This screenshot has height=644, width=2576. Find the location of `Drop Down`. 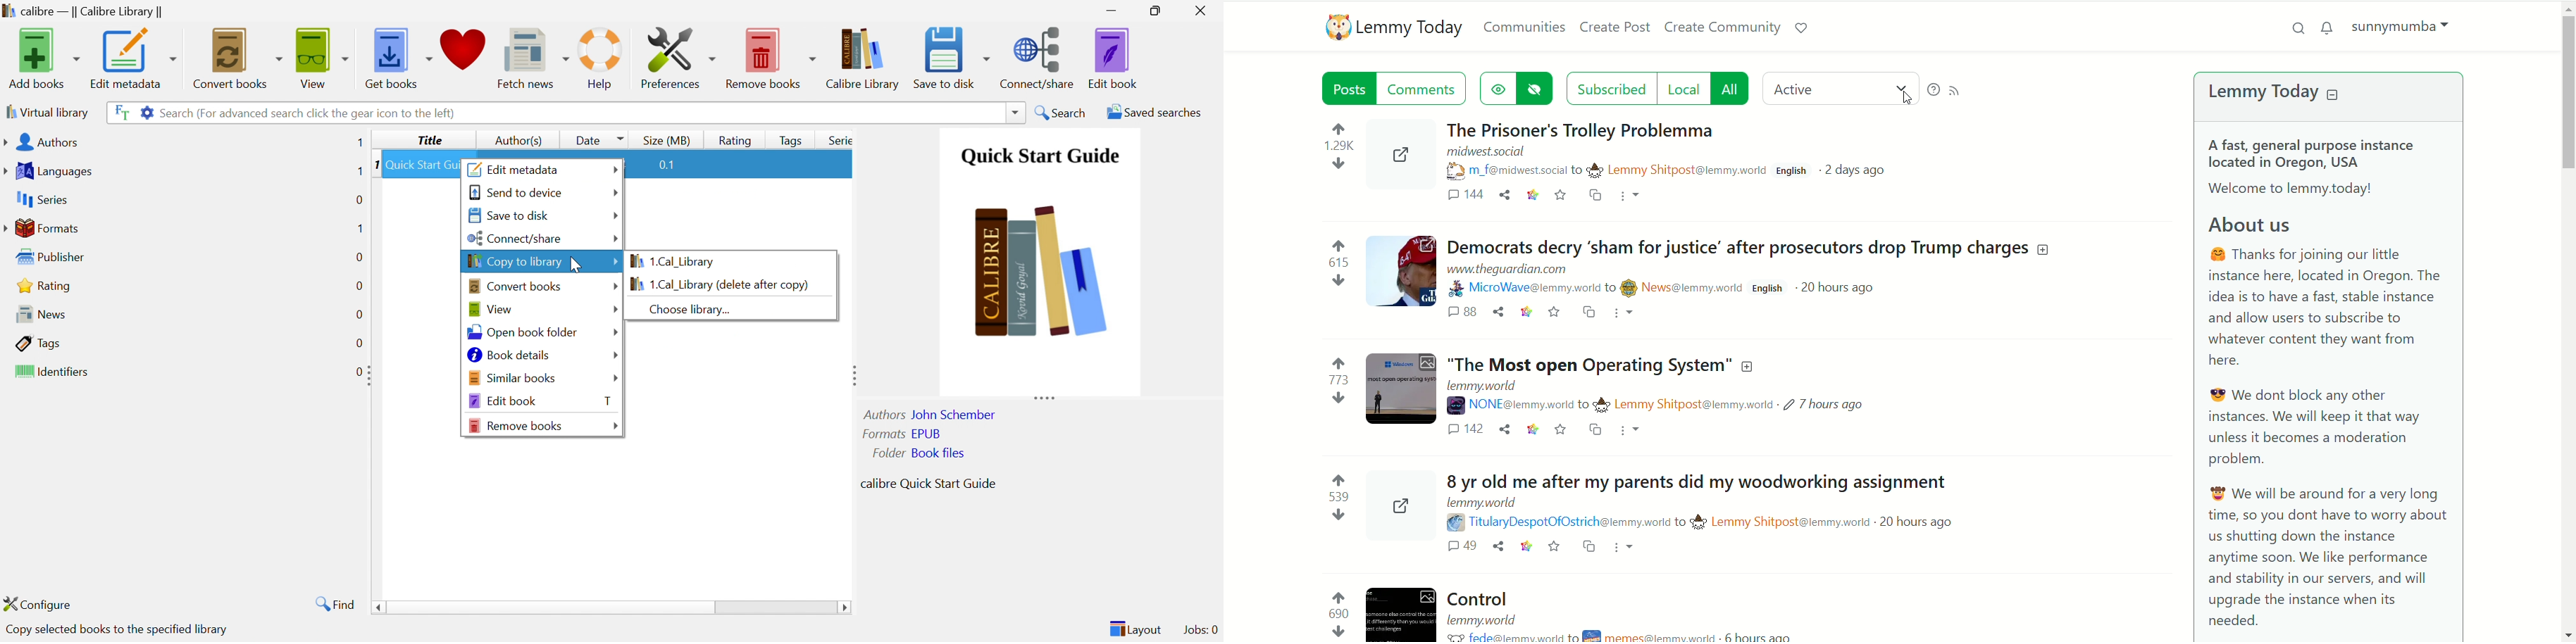

Drop Down is located at coordinates (615, 215).